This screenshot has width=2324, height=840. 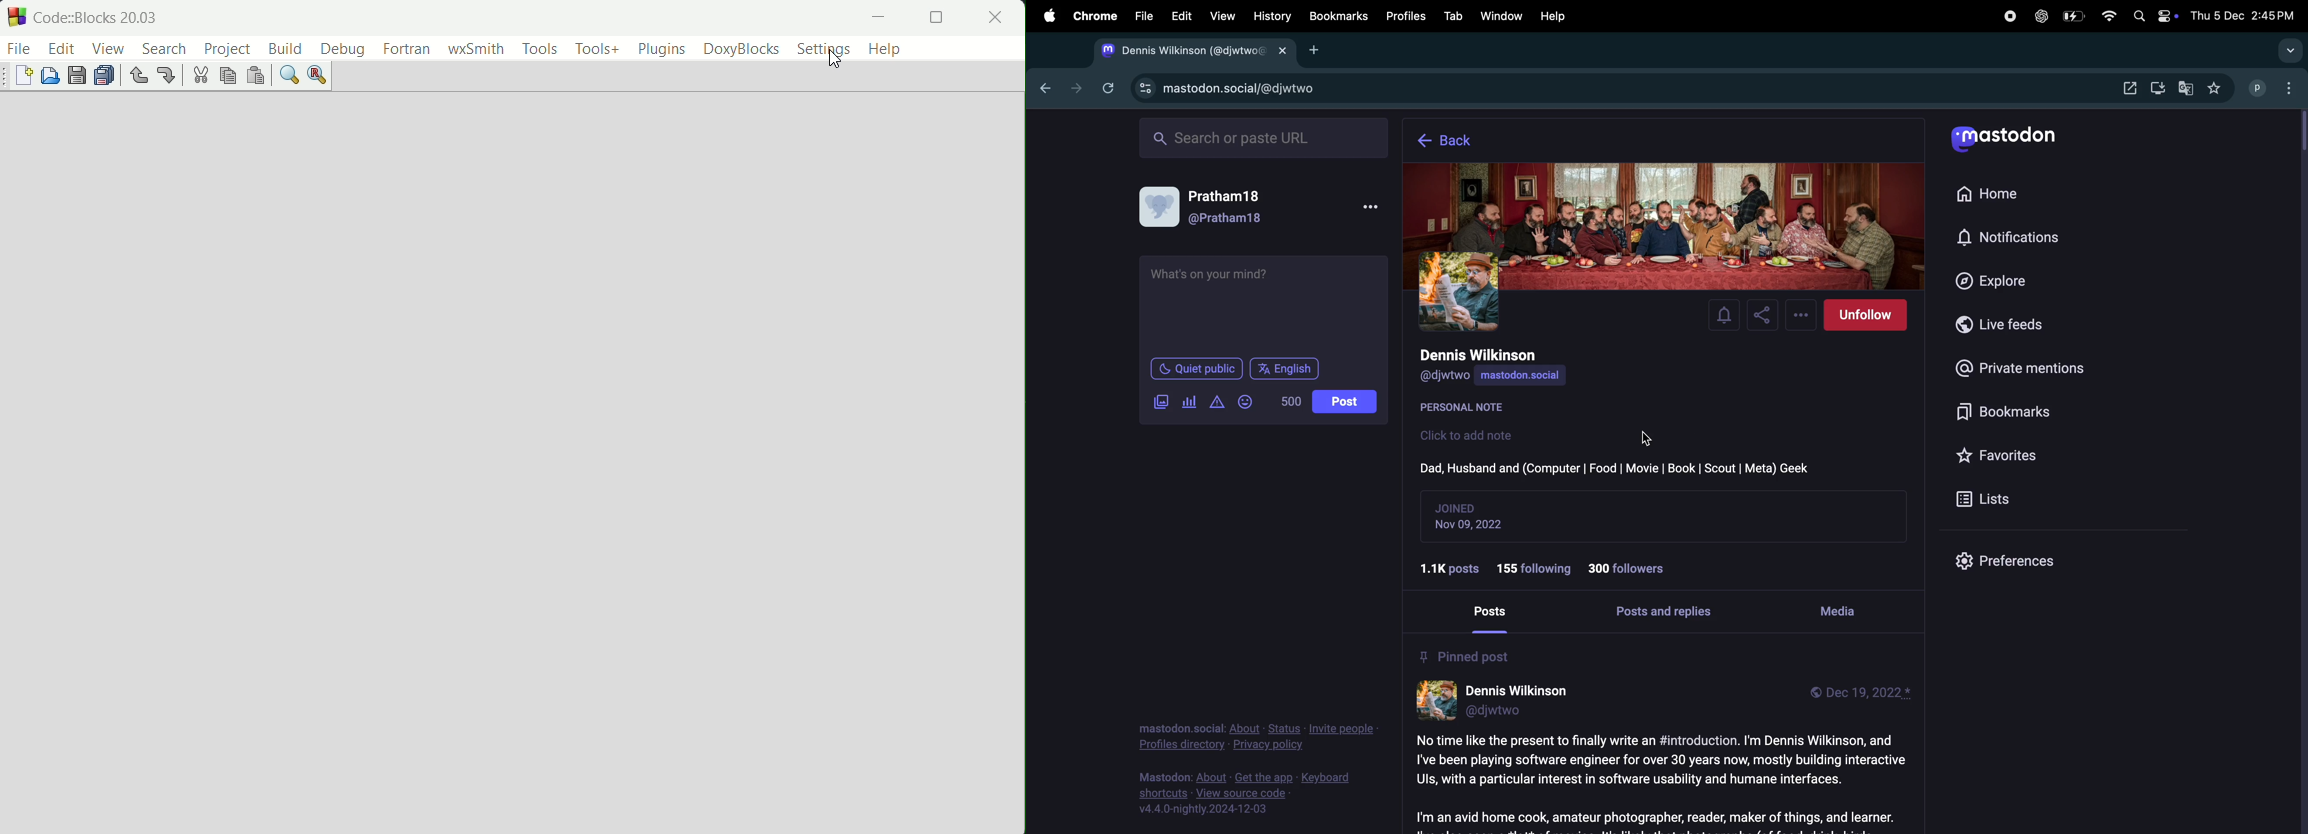 What do you see at coordinates (596, 49) in the screenshot?
I see `tools+` at bounding box center [596, 49].